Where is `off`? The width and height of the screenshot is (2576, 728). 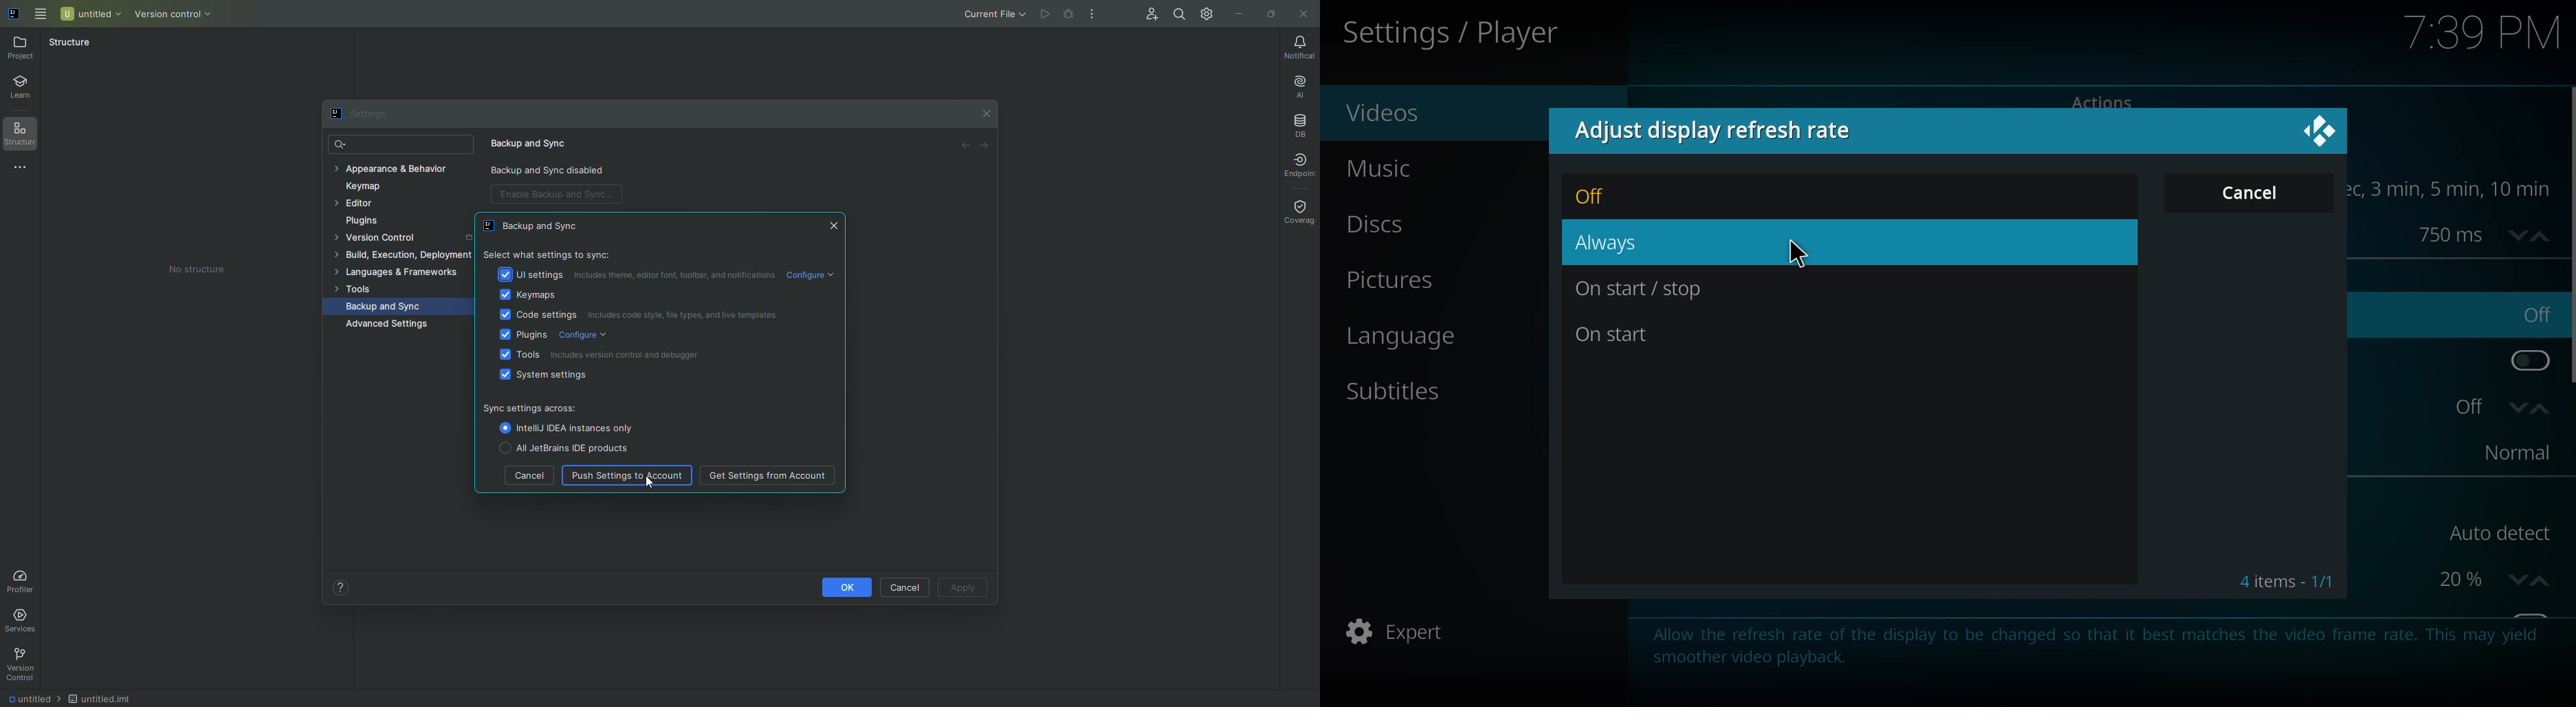 off is located at coordinates (1597, 197).